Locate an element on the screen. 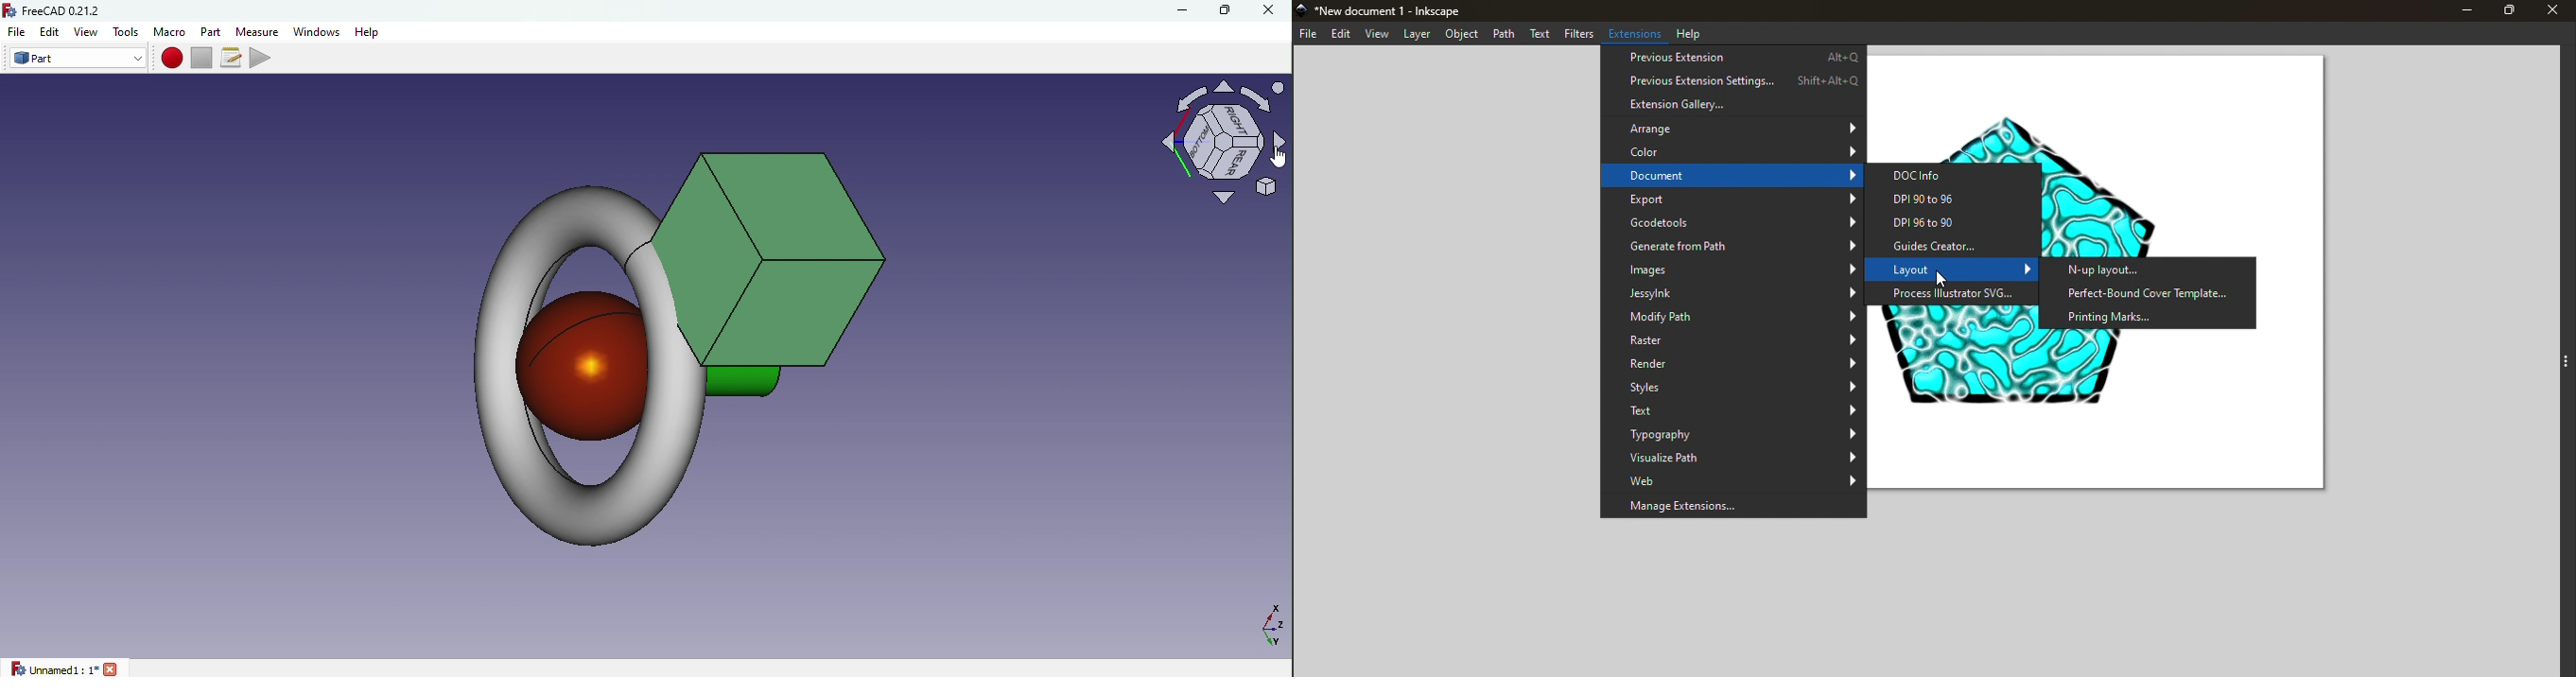 This screenshot has width=2576, height=700. Edit is located at coordinates (51, 32).